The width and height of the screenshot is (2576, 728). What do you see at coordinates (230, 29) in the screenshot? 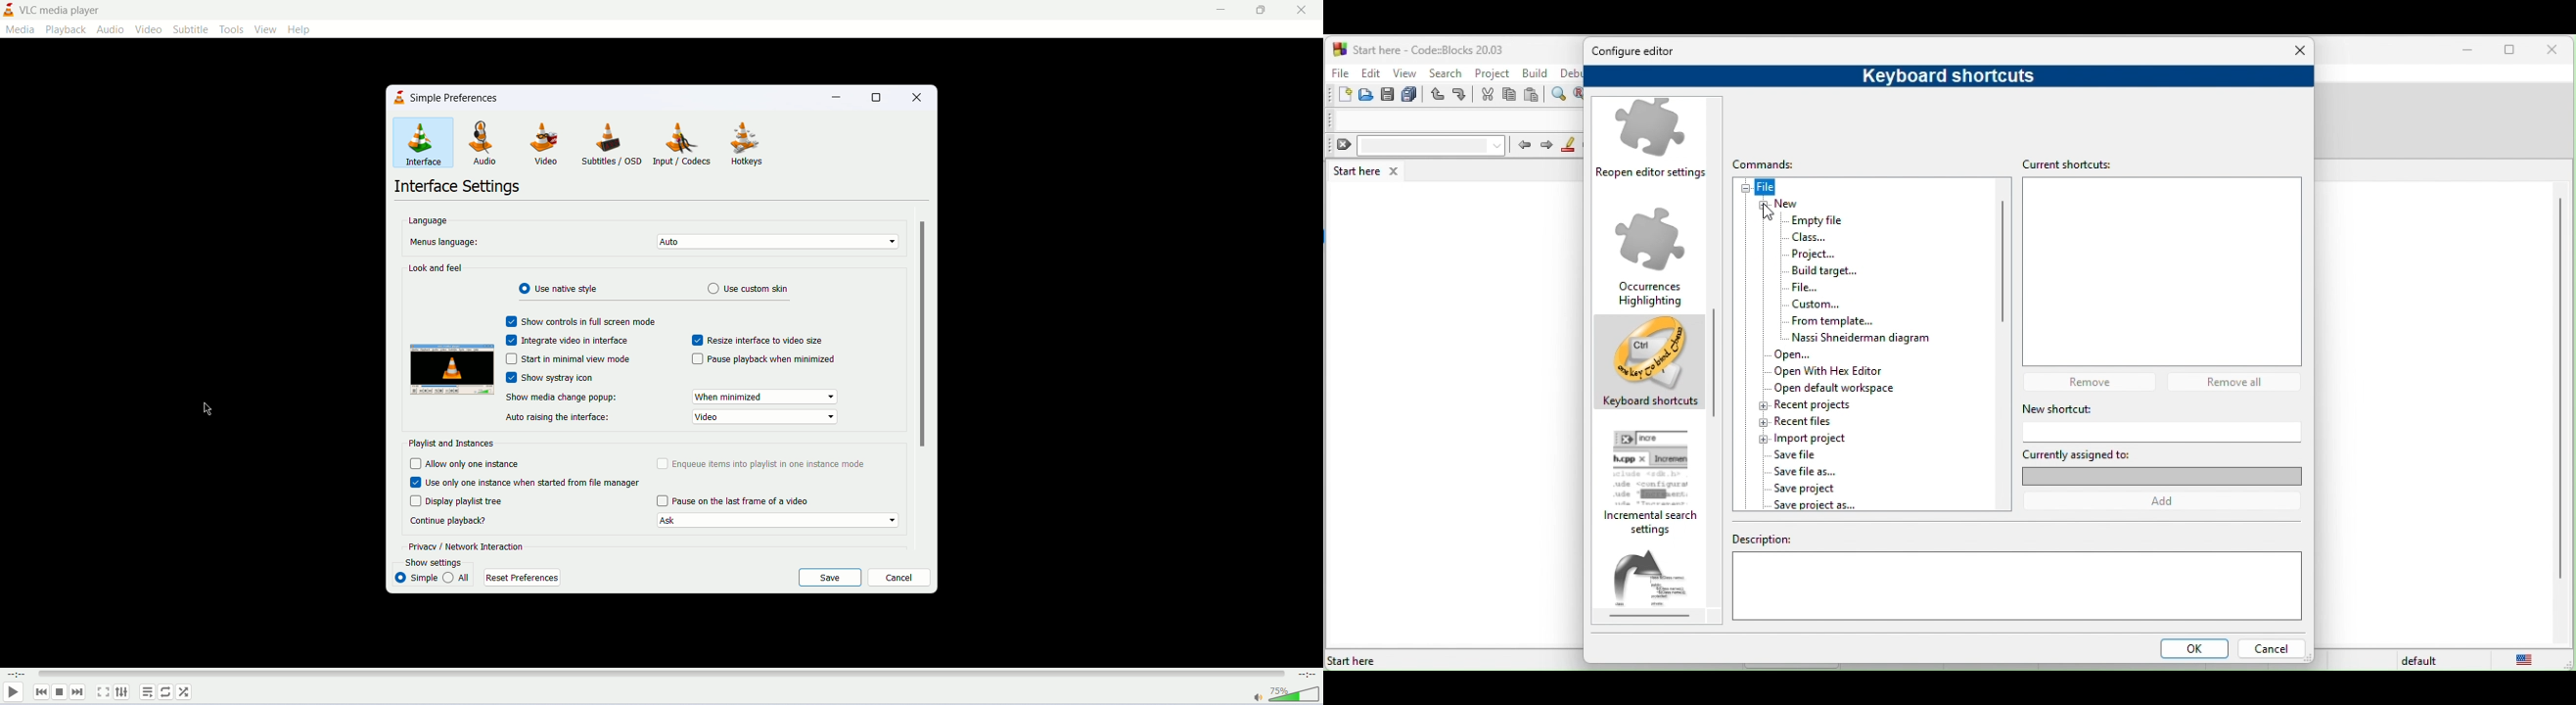
I see `tools` at bounding box center [230, 29].